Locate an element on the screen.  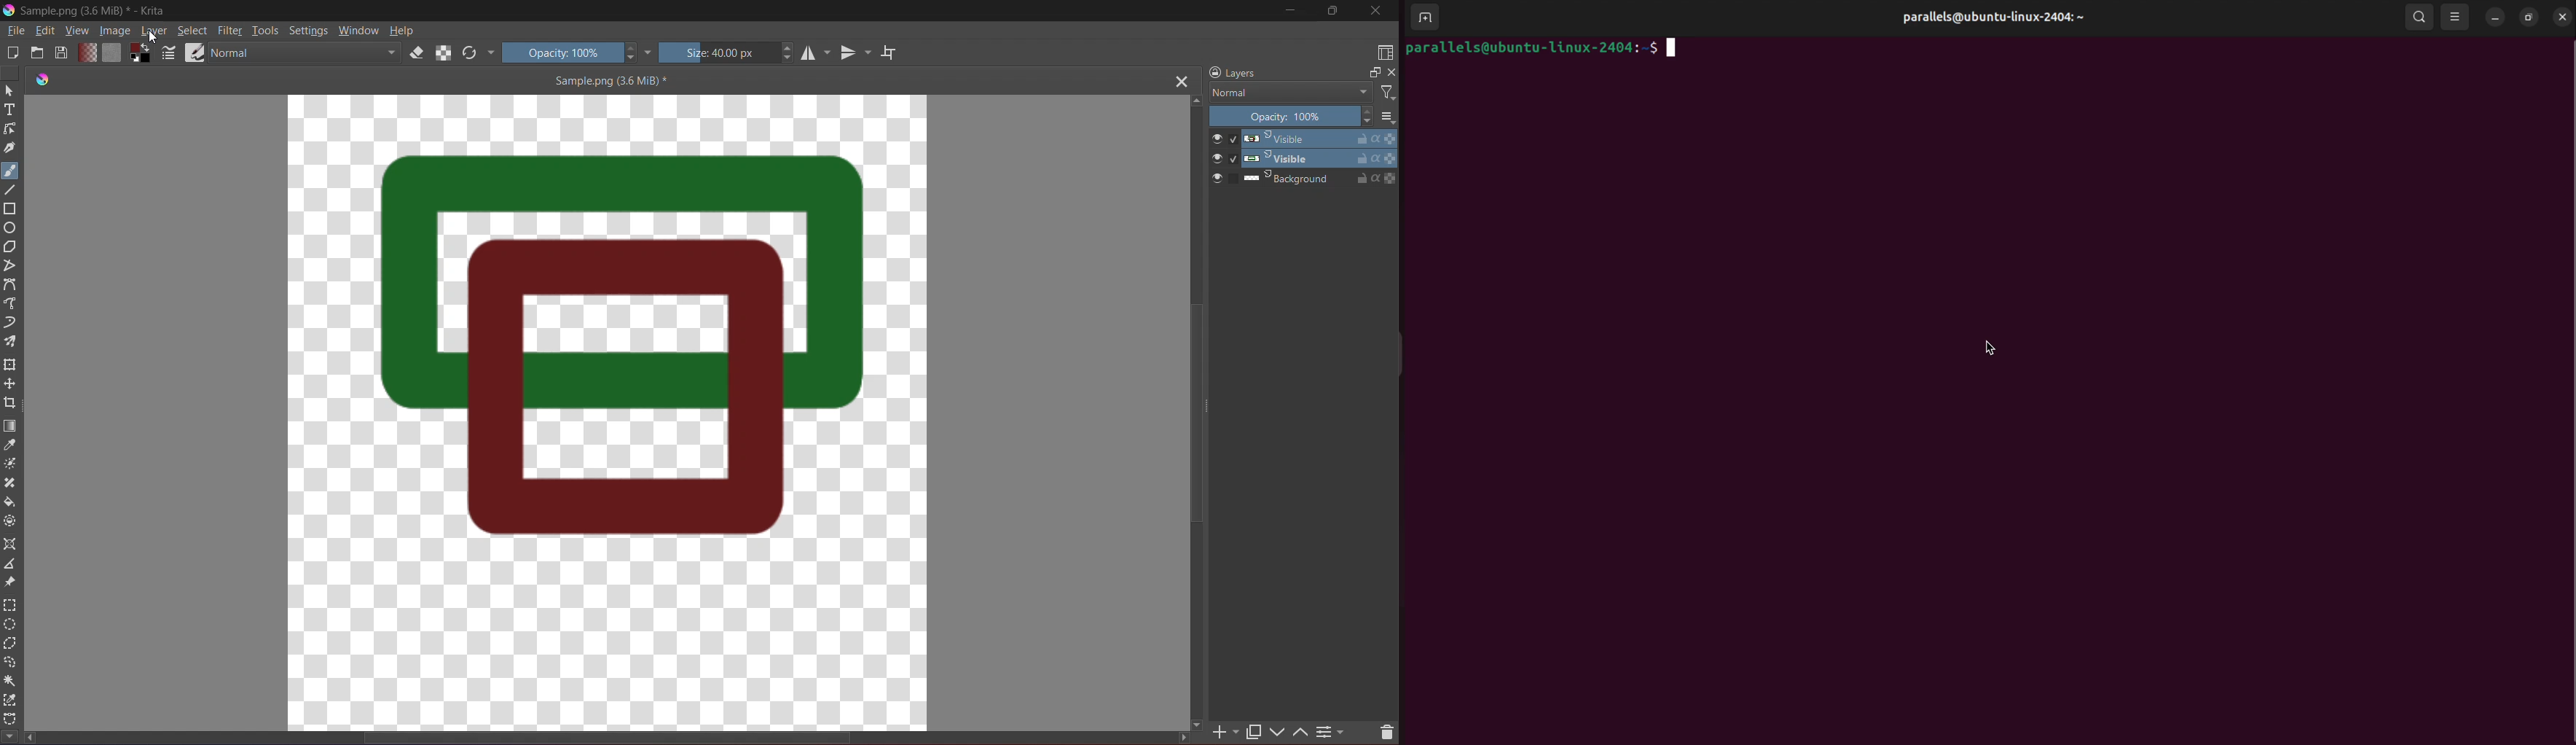
Filter is located at coordinates (1385, 91).